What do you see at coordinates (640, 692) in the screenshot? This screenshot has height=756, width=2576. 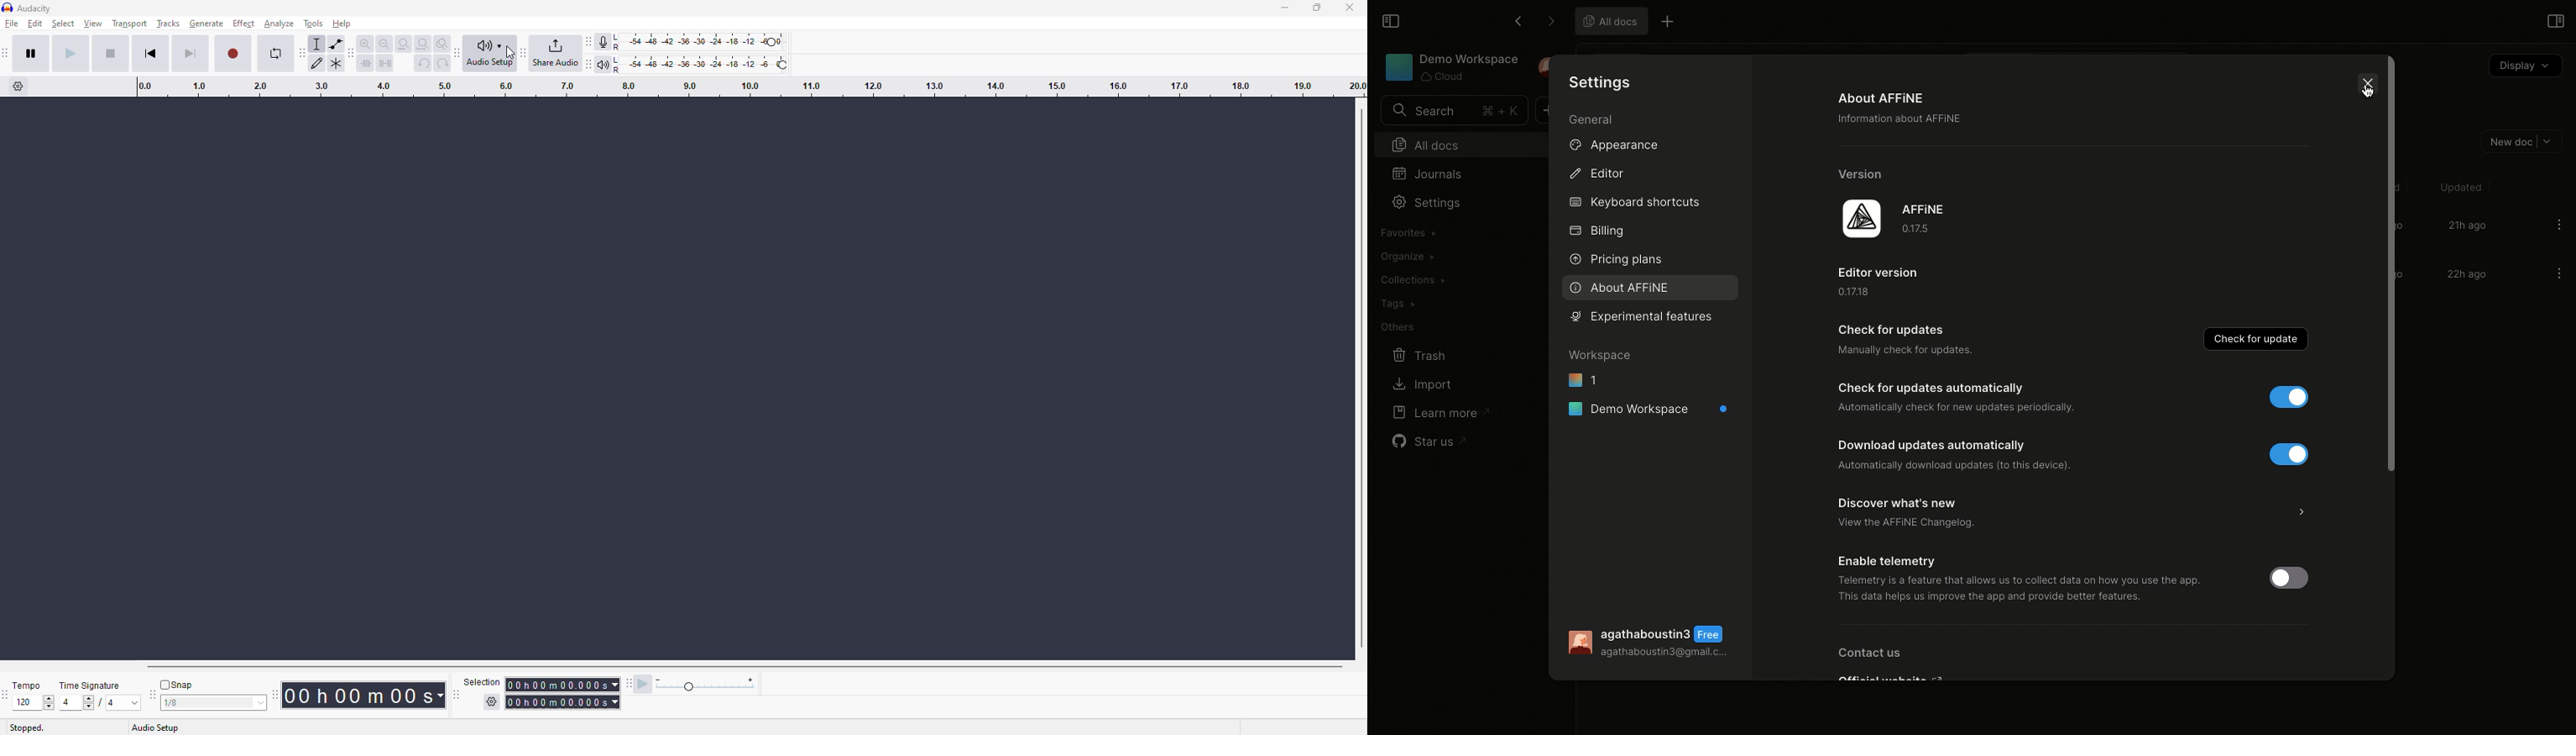 I see `play at speed` at bounding box center [640, 692].